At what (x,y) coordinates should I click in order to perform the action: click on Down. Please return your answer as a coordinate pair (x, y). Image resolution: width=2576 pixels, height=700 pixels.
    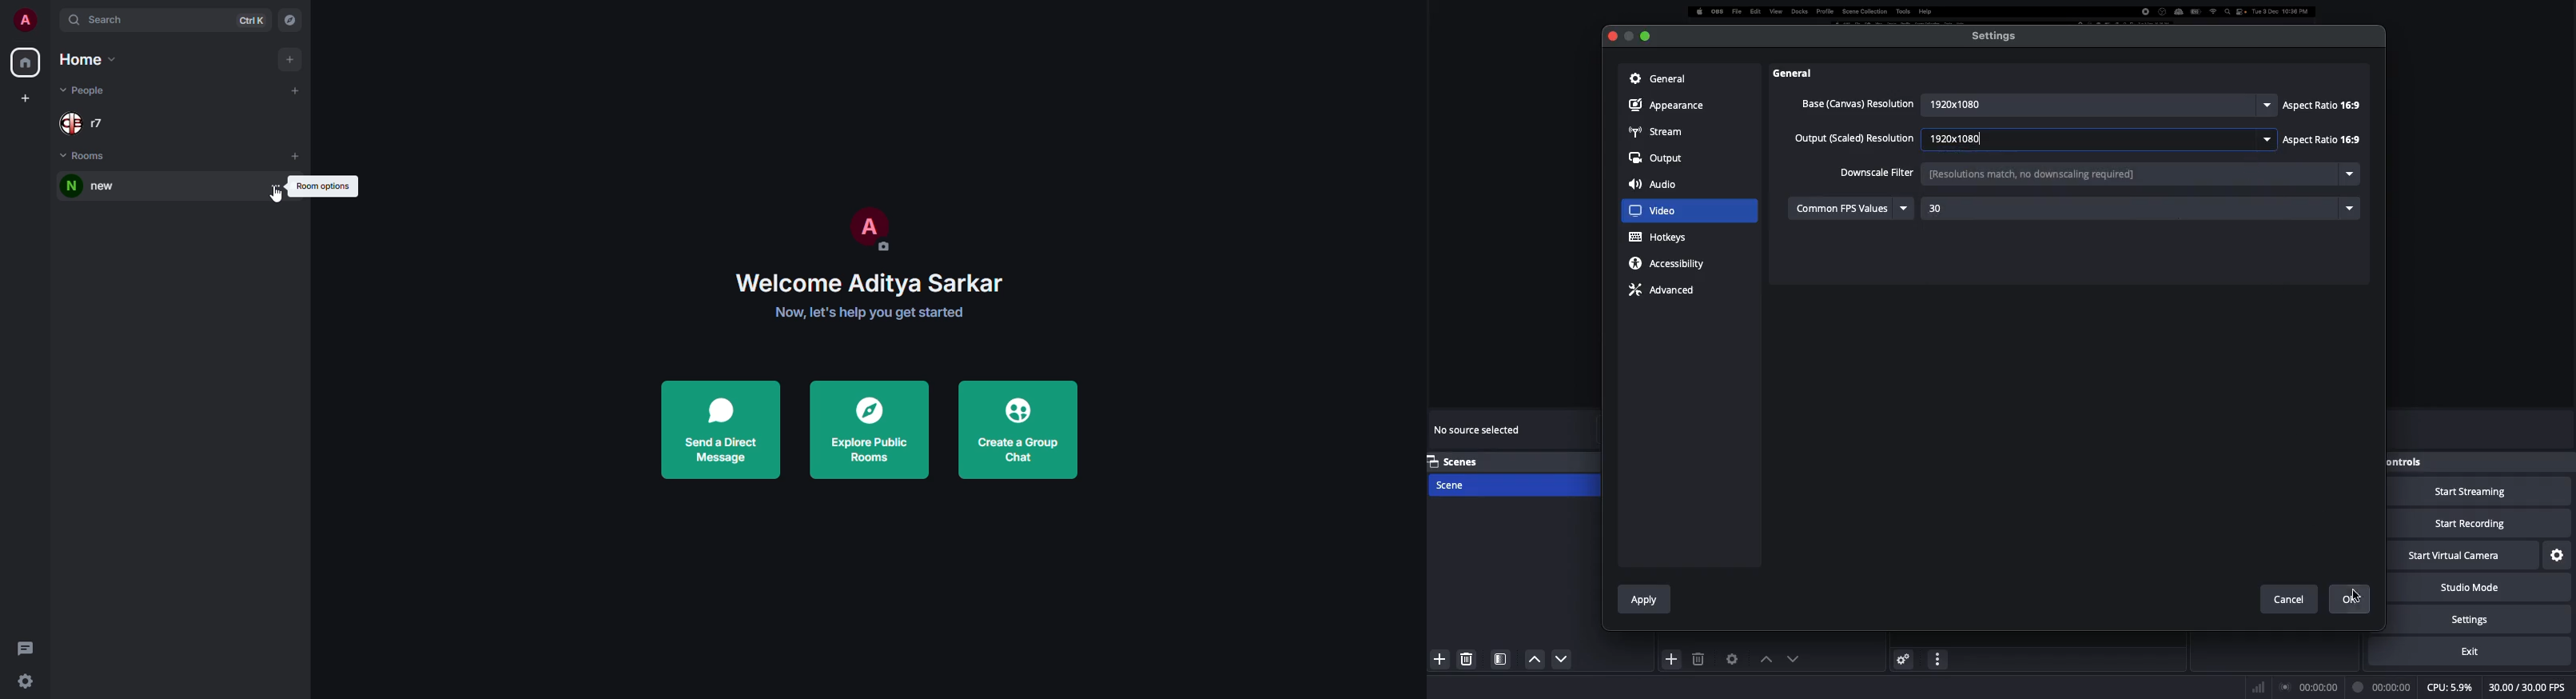
    Looking at the image, I should click on (1531, 659).